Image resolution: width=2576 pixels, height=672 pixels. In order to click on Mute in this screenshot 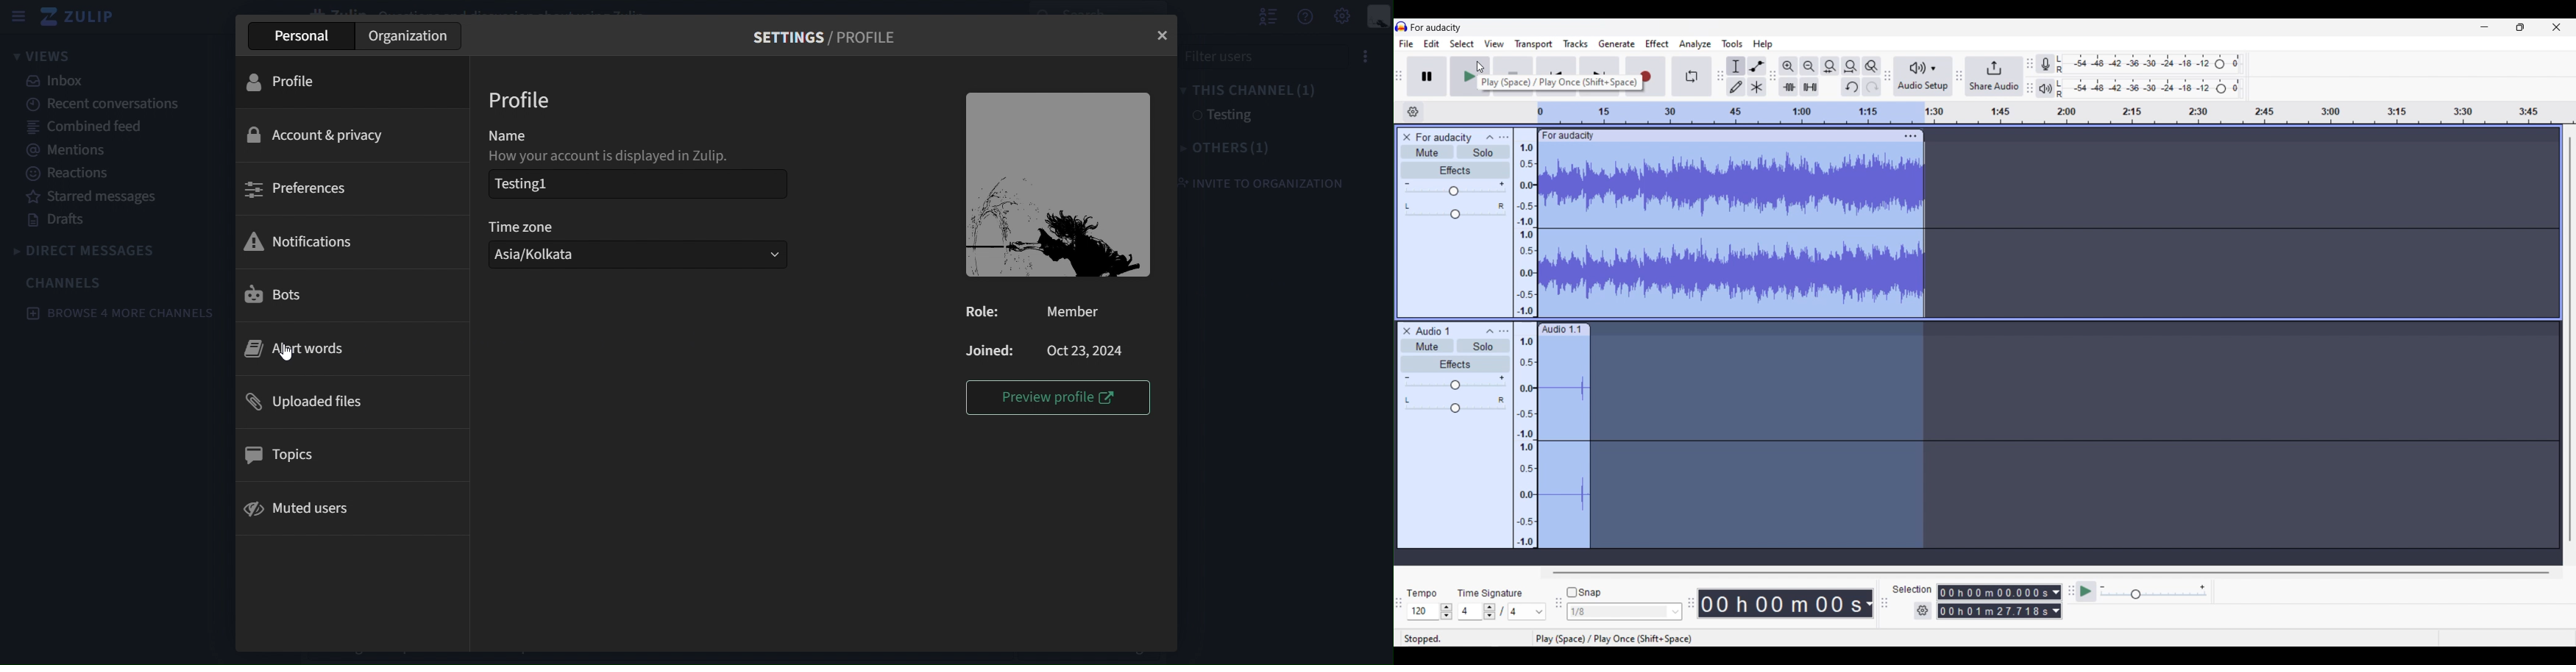, I will do `click(1427, 152)`.